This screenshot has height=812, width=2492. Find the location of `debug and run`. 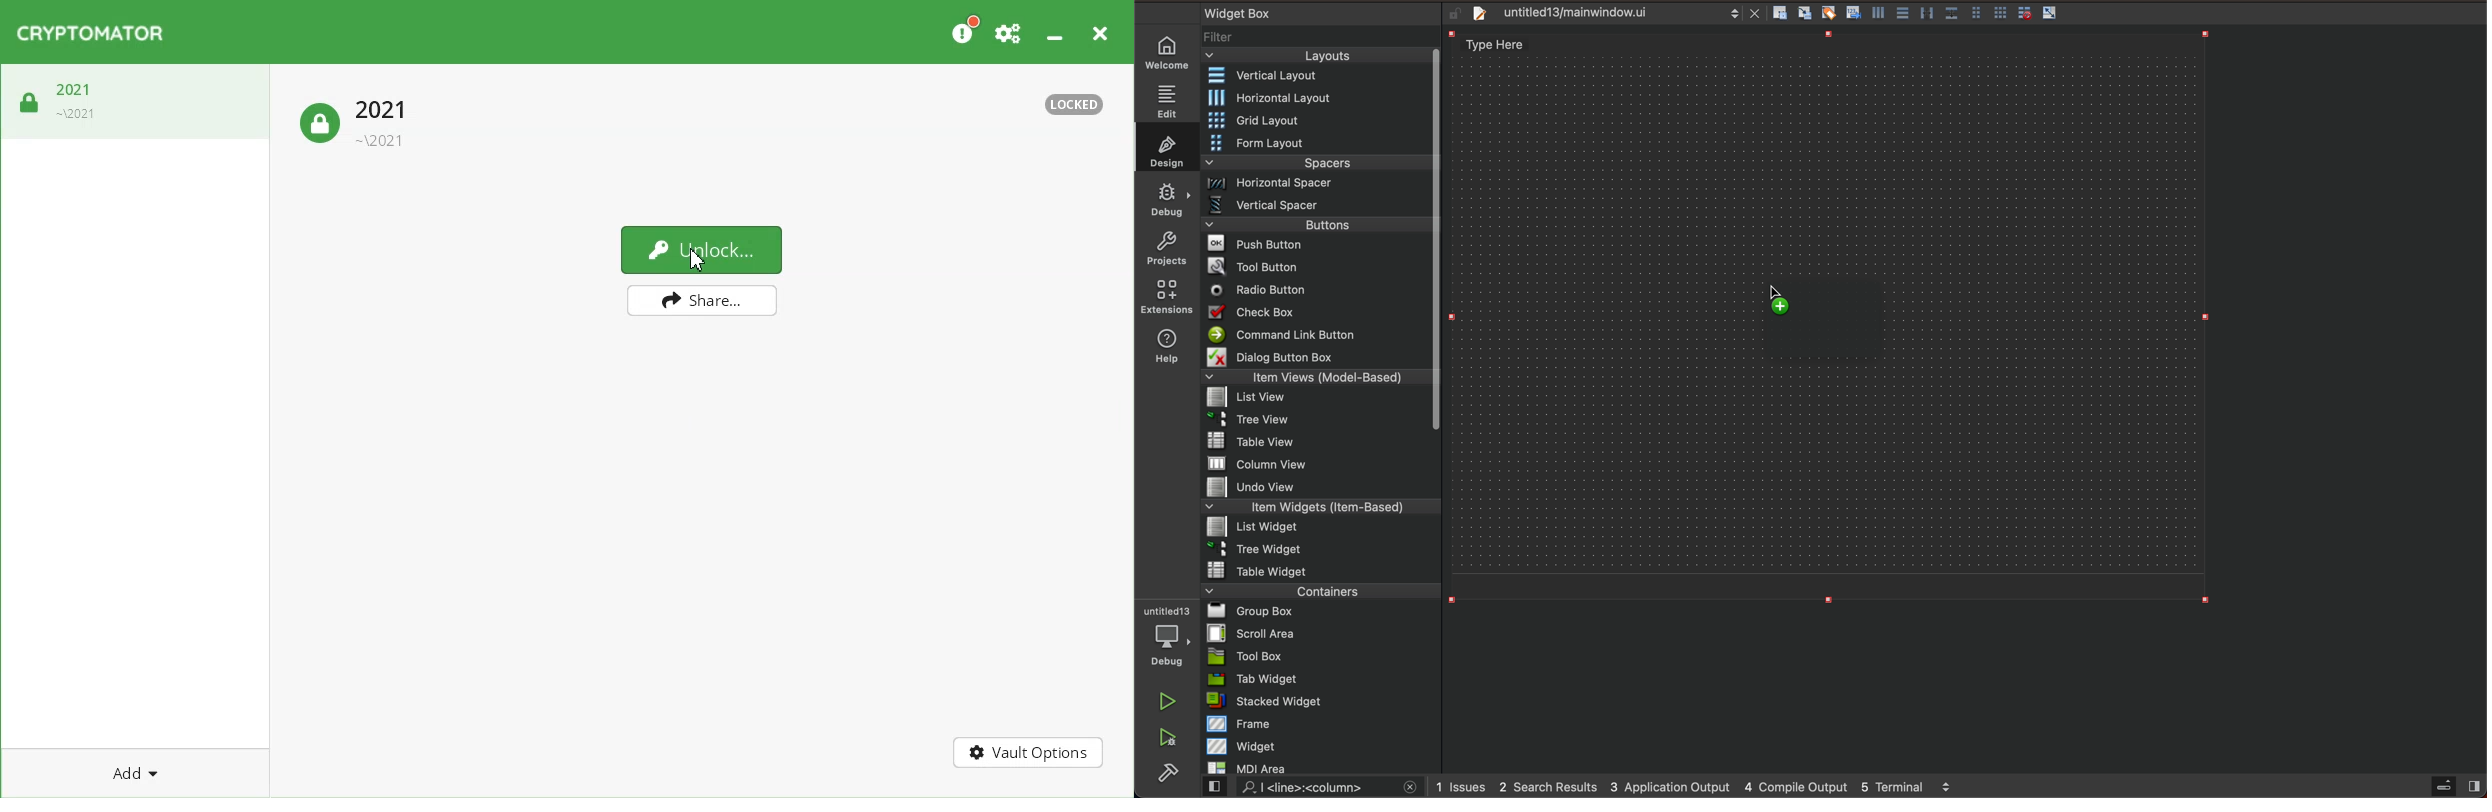

debug and run is located at coordinates (1169, 736).